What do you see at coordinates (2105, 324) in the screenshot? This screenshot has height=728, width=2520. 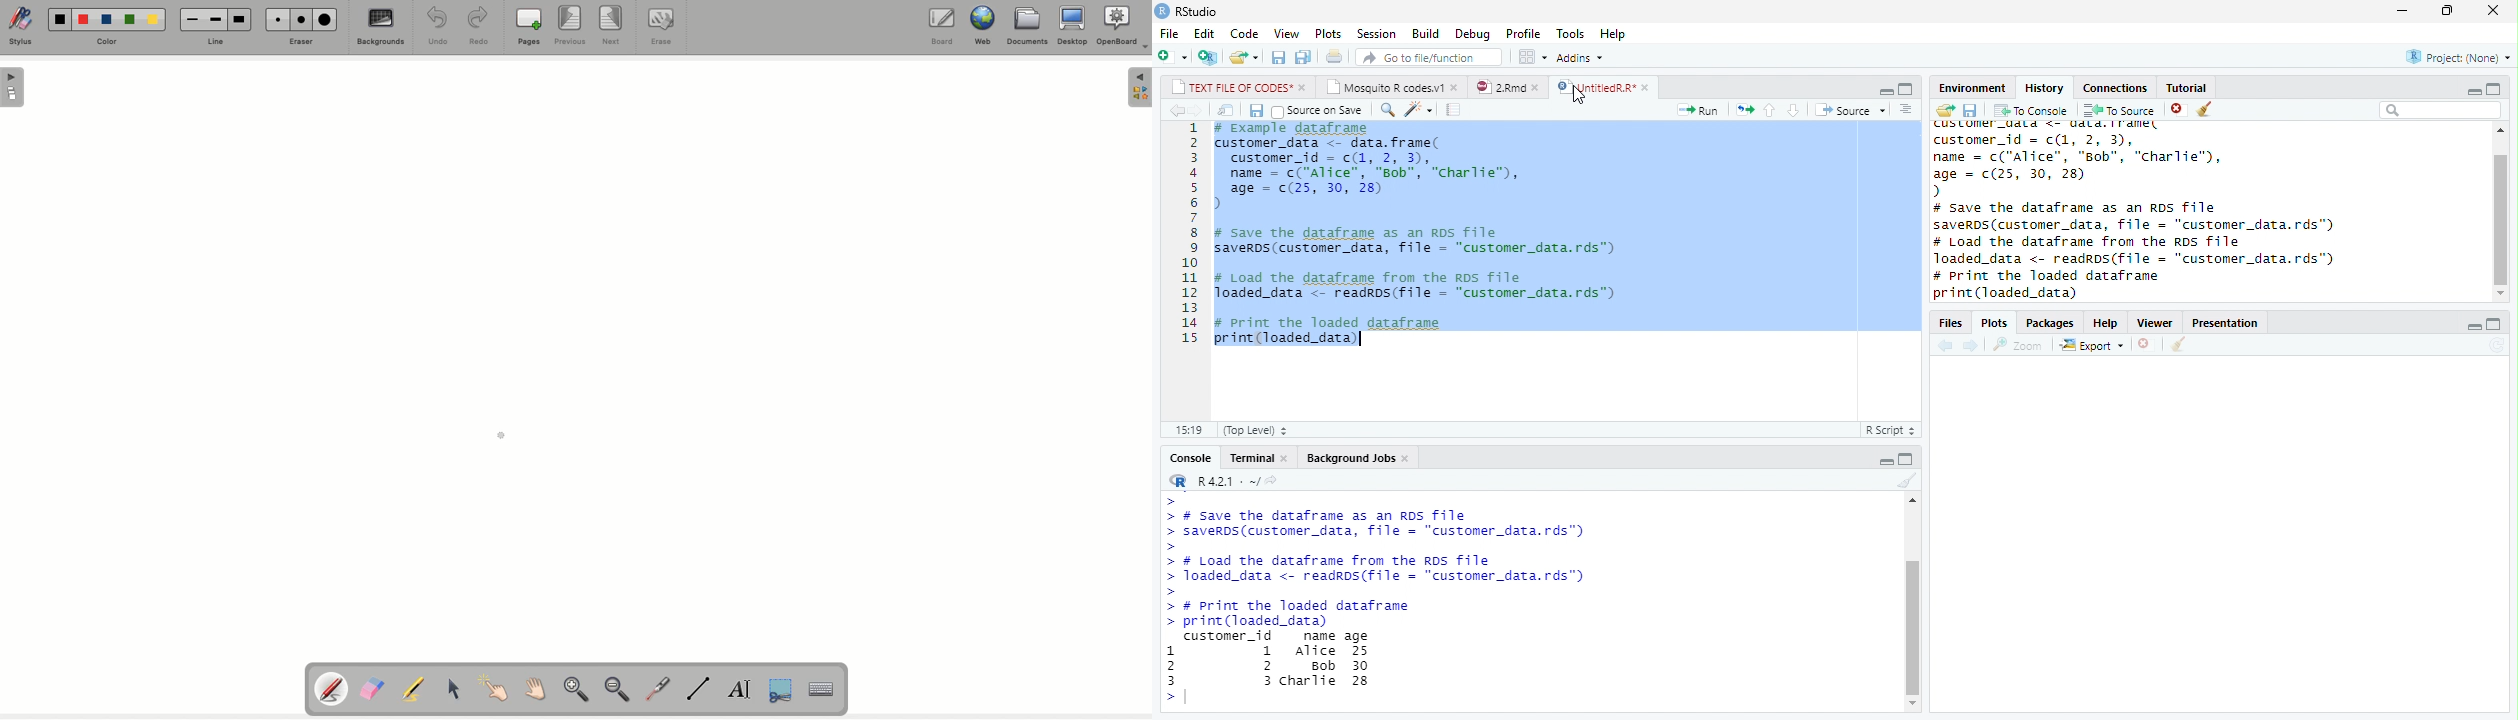 I see `Help` at bounding box center [2105, 324].